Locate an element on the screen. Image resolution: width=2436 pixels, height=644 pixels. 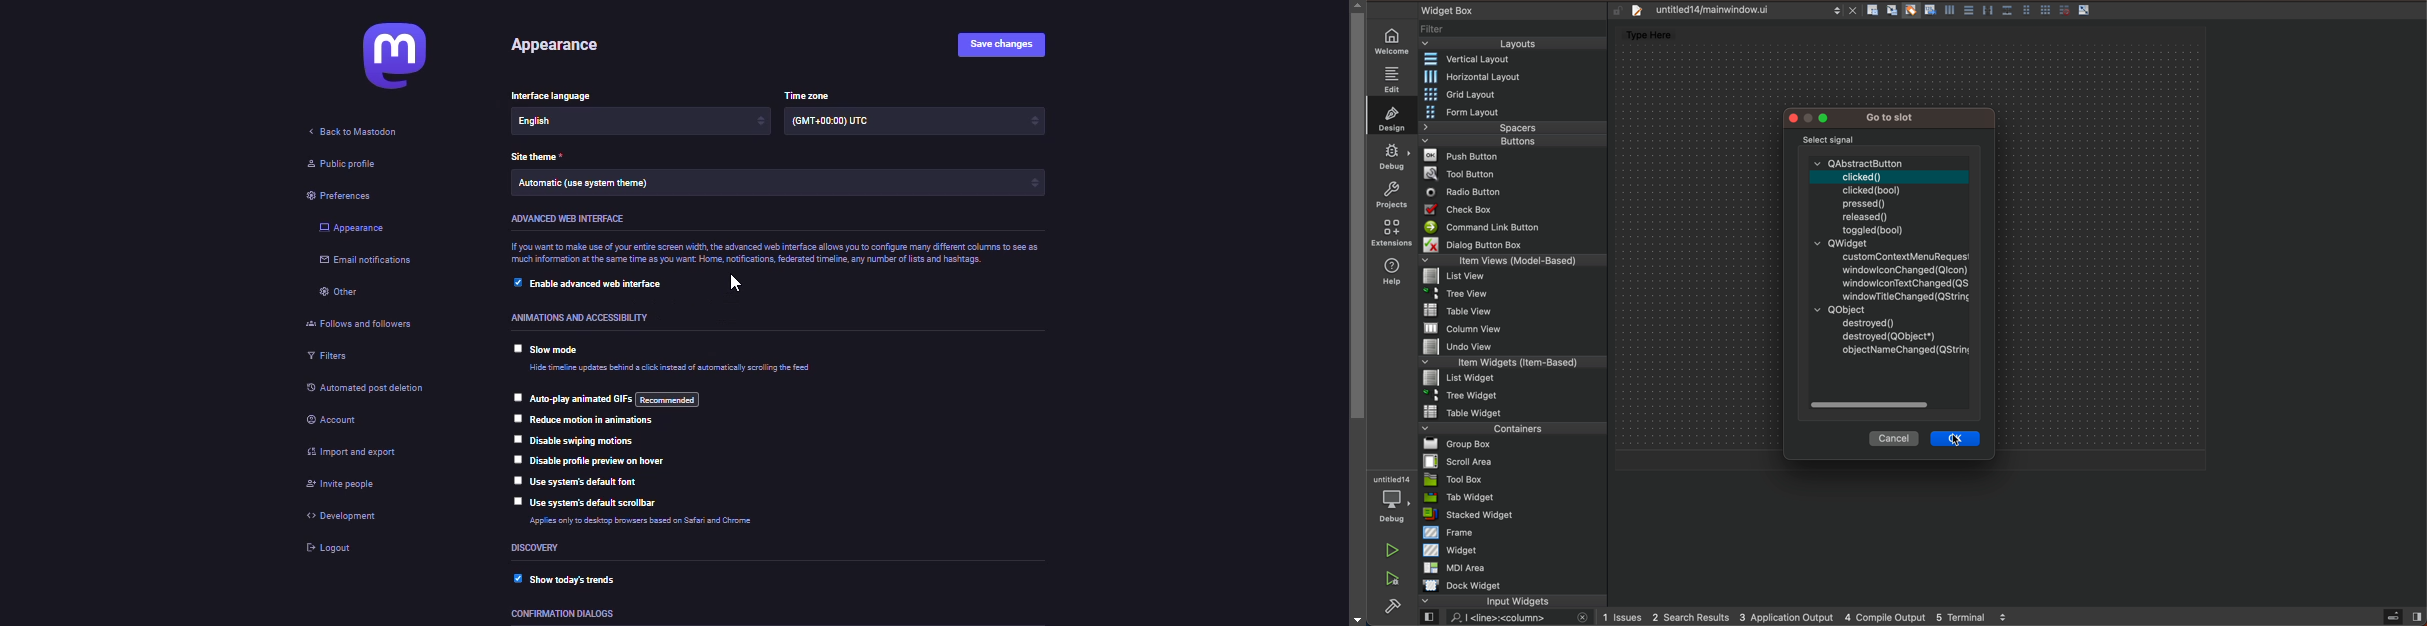
build is located at coordinates (1390, 610).